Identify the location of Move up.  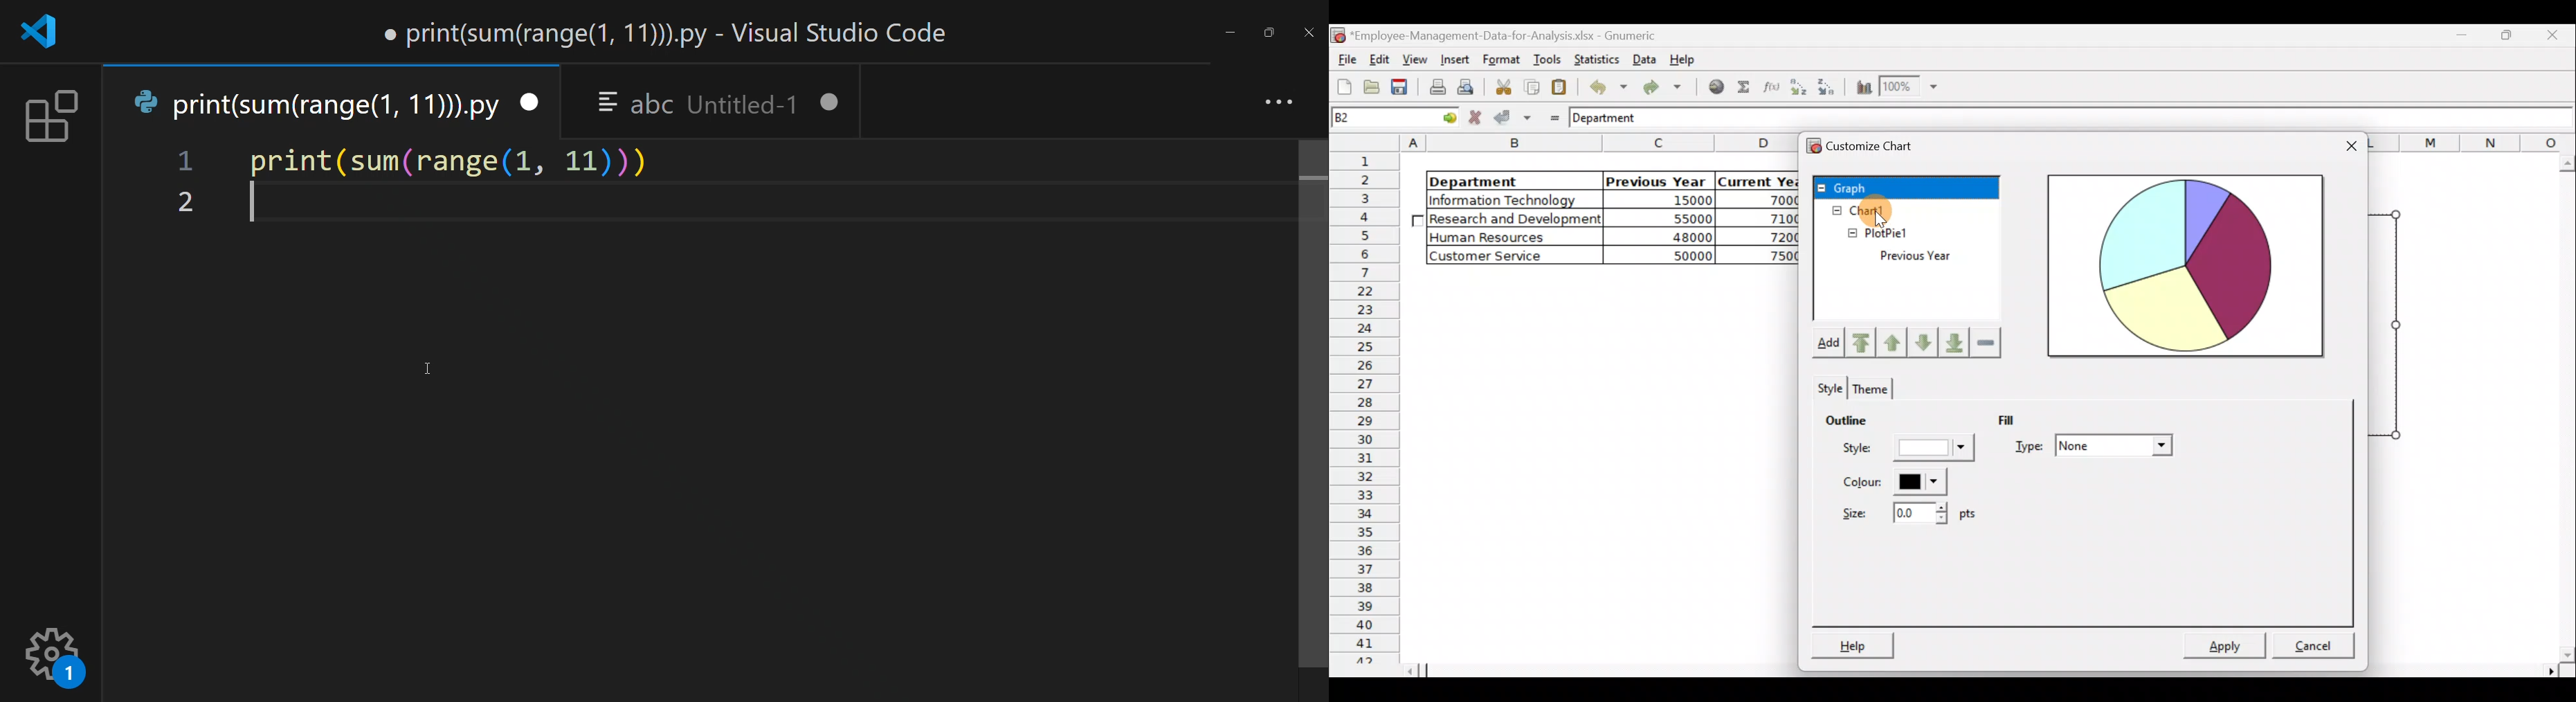
(1894, 341).